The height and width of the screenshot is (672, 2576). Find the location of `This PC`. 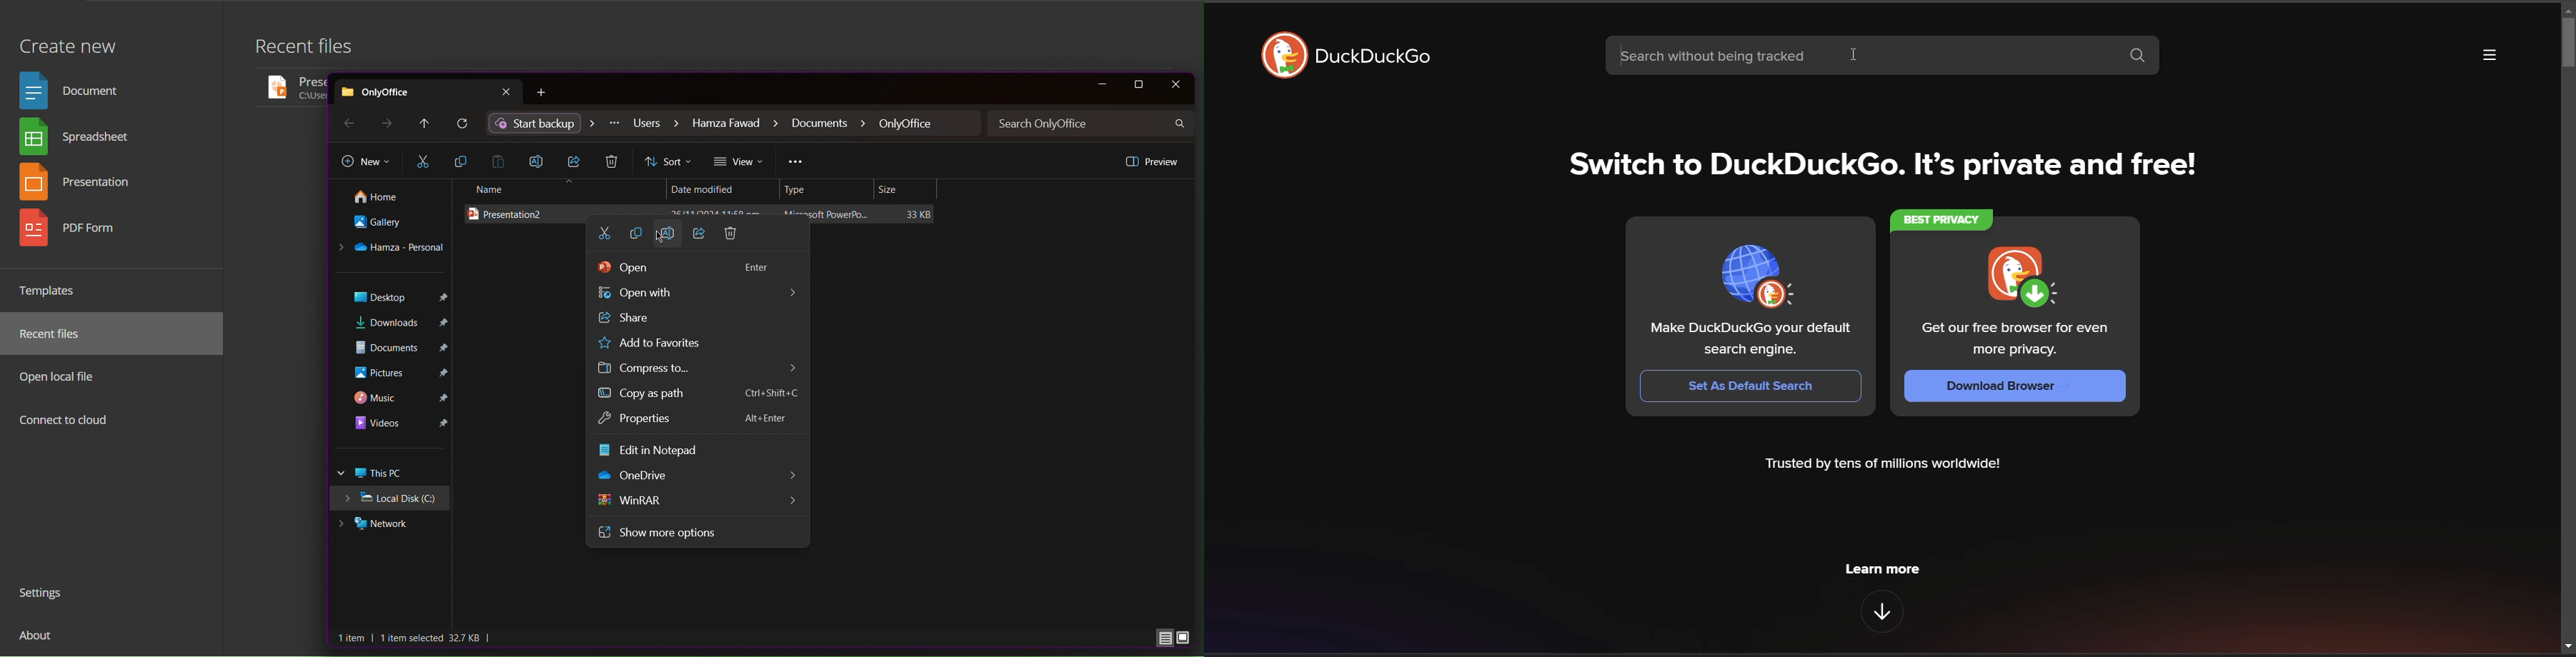

This PC is located at coordinates (392, 474).